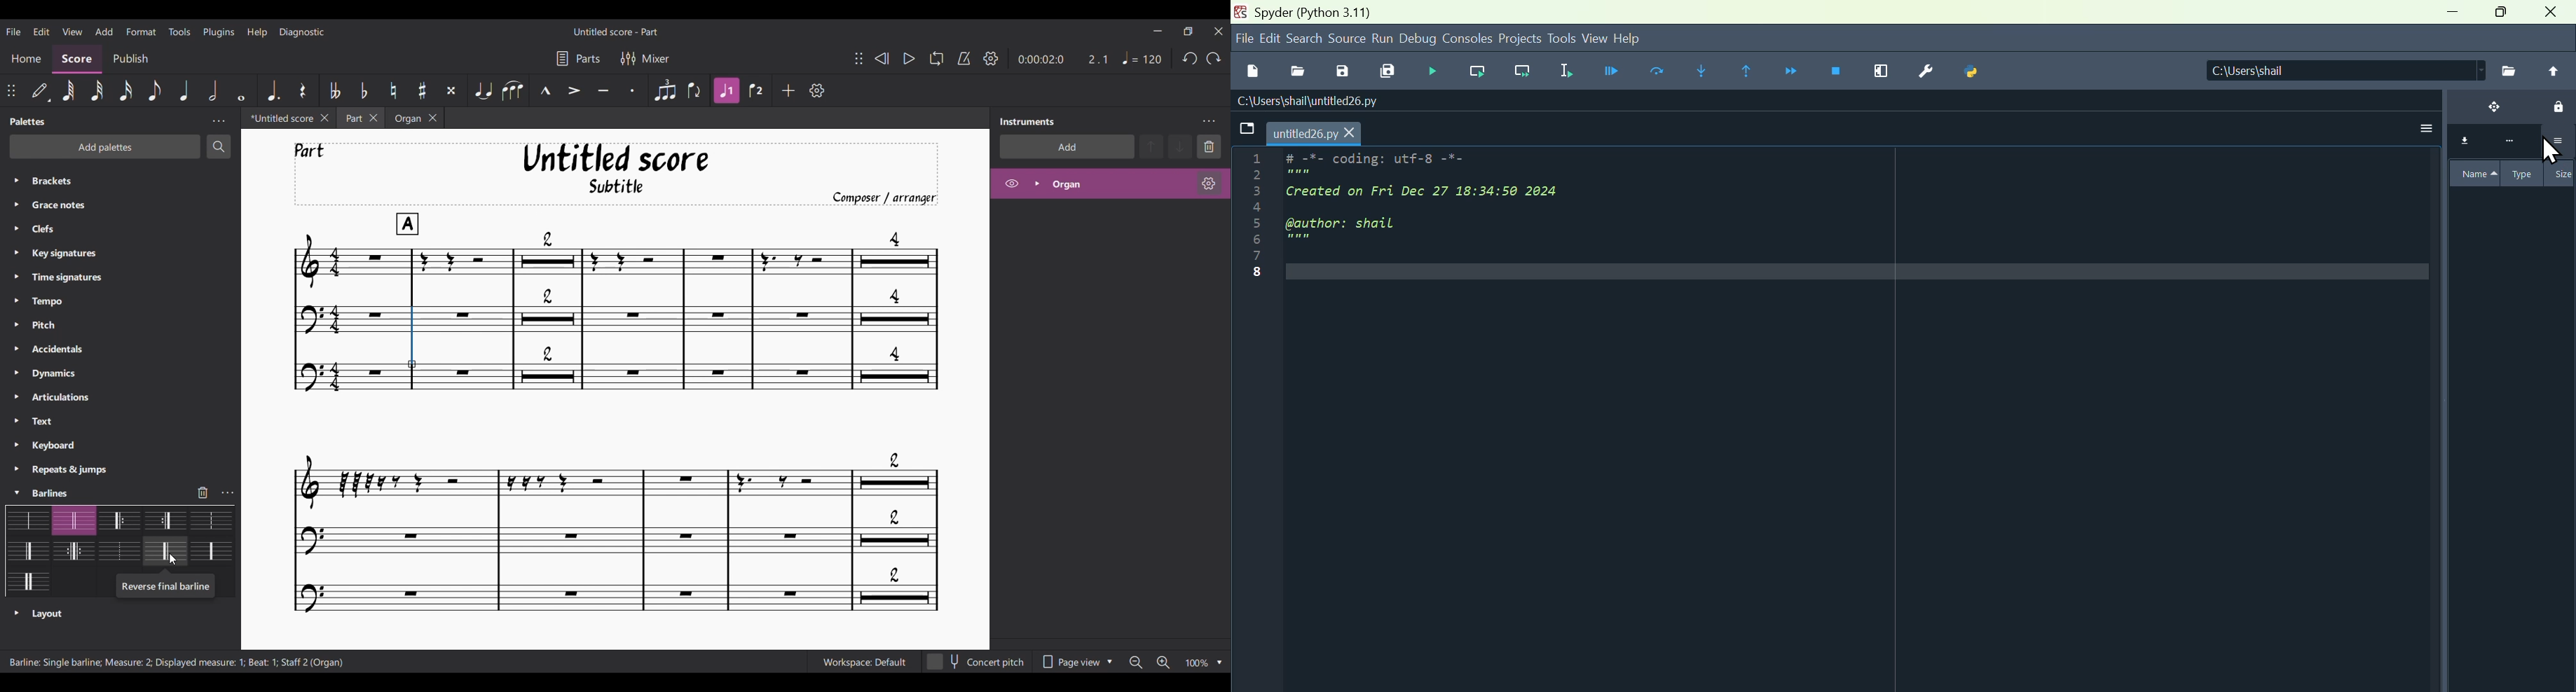 This screenshot has height=700, width=2576. What do you see at coordinates (1245, 130) in the screenshot?
I see `Folders` at bounding box center [1245, 130].